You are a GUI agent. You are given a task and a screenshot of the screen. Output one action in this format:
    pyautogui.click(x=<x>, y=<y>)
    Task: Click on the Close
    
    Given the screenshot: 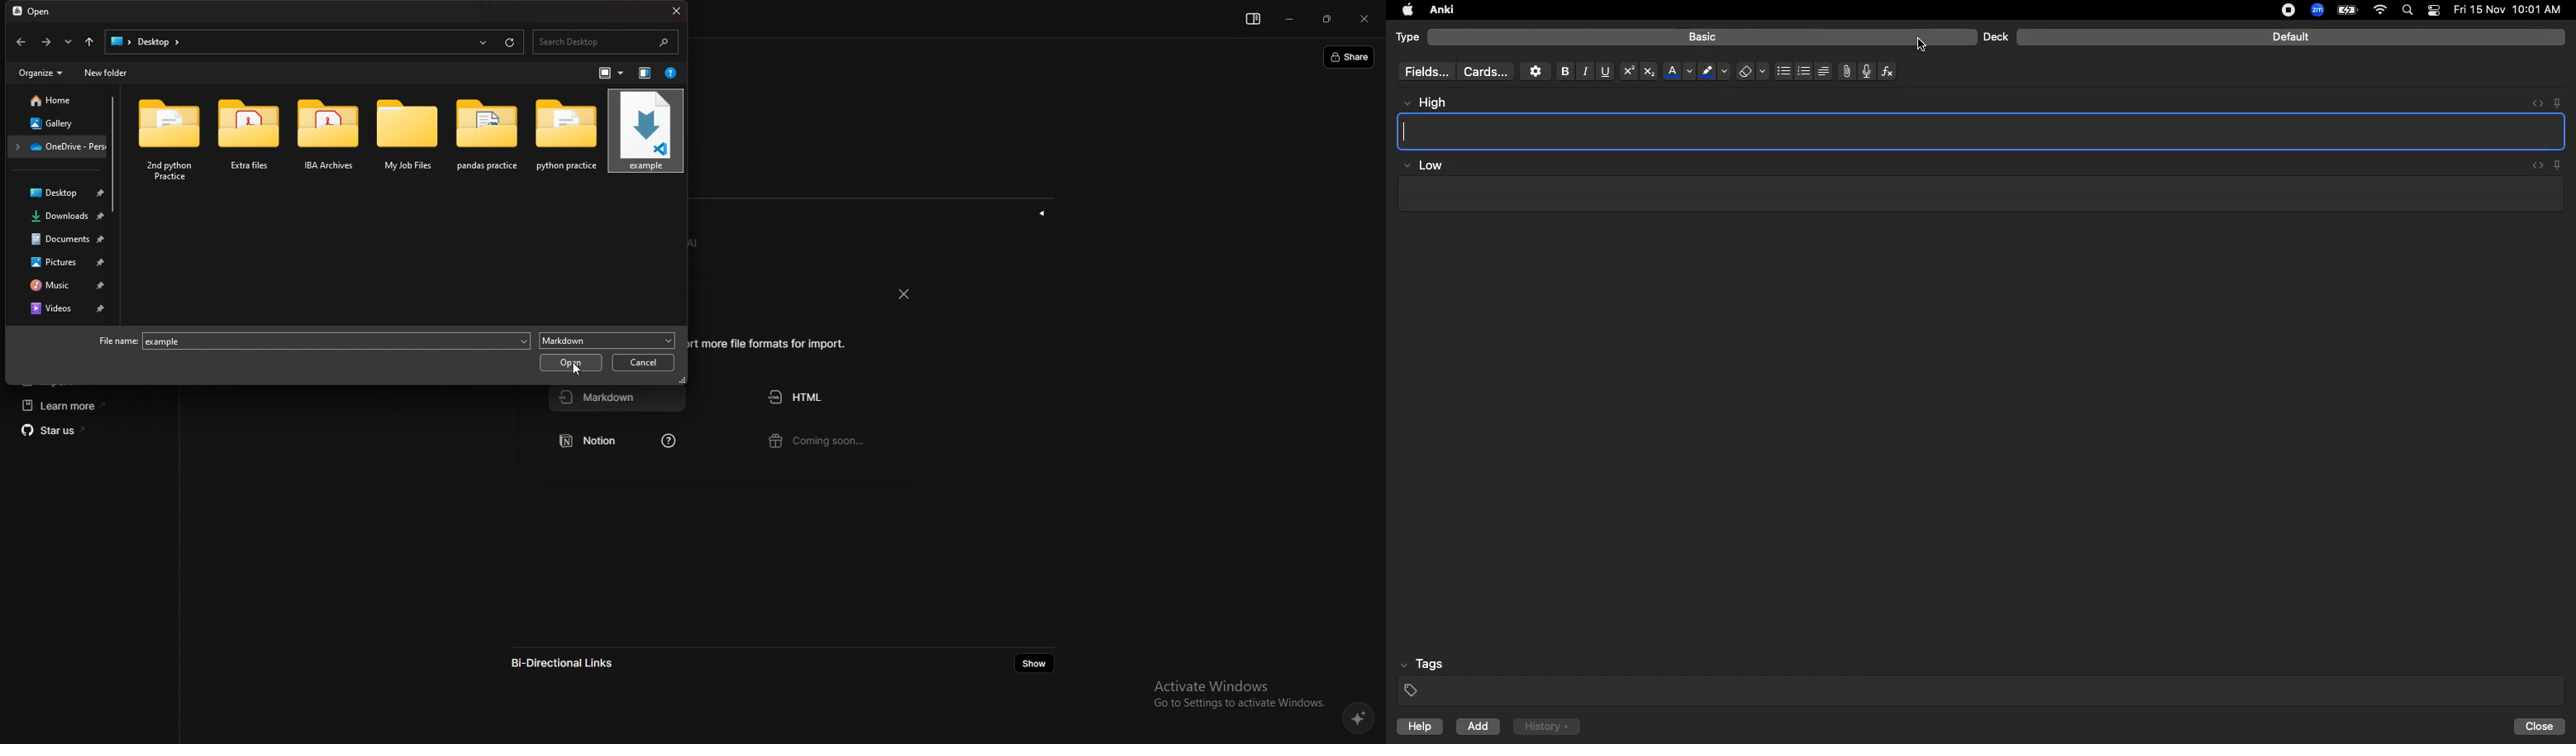 What is the action you would take?
    pyautogui.click(x=2542, y=727)
    